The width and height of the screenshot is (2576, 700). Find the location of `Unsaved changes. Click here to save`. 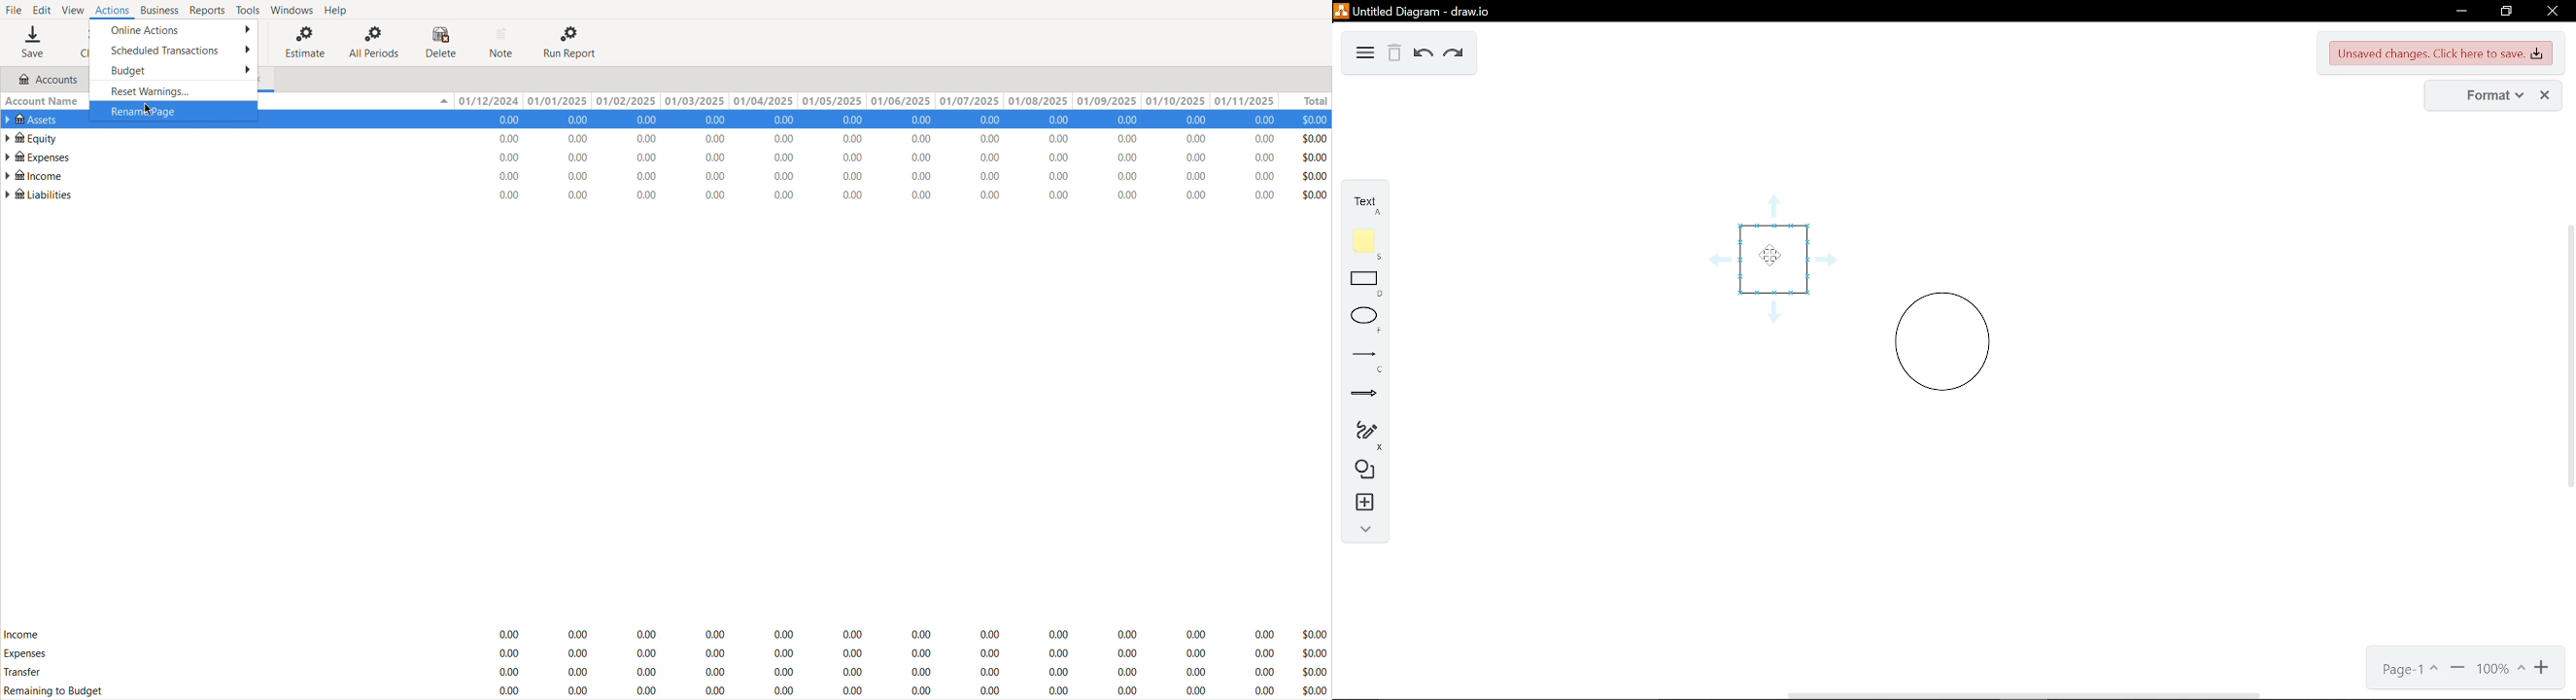

Unsaved changes. Click here to save is located at coordinates (2442, 54).